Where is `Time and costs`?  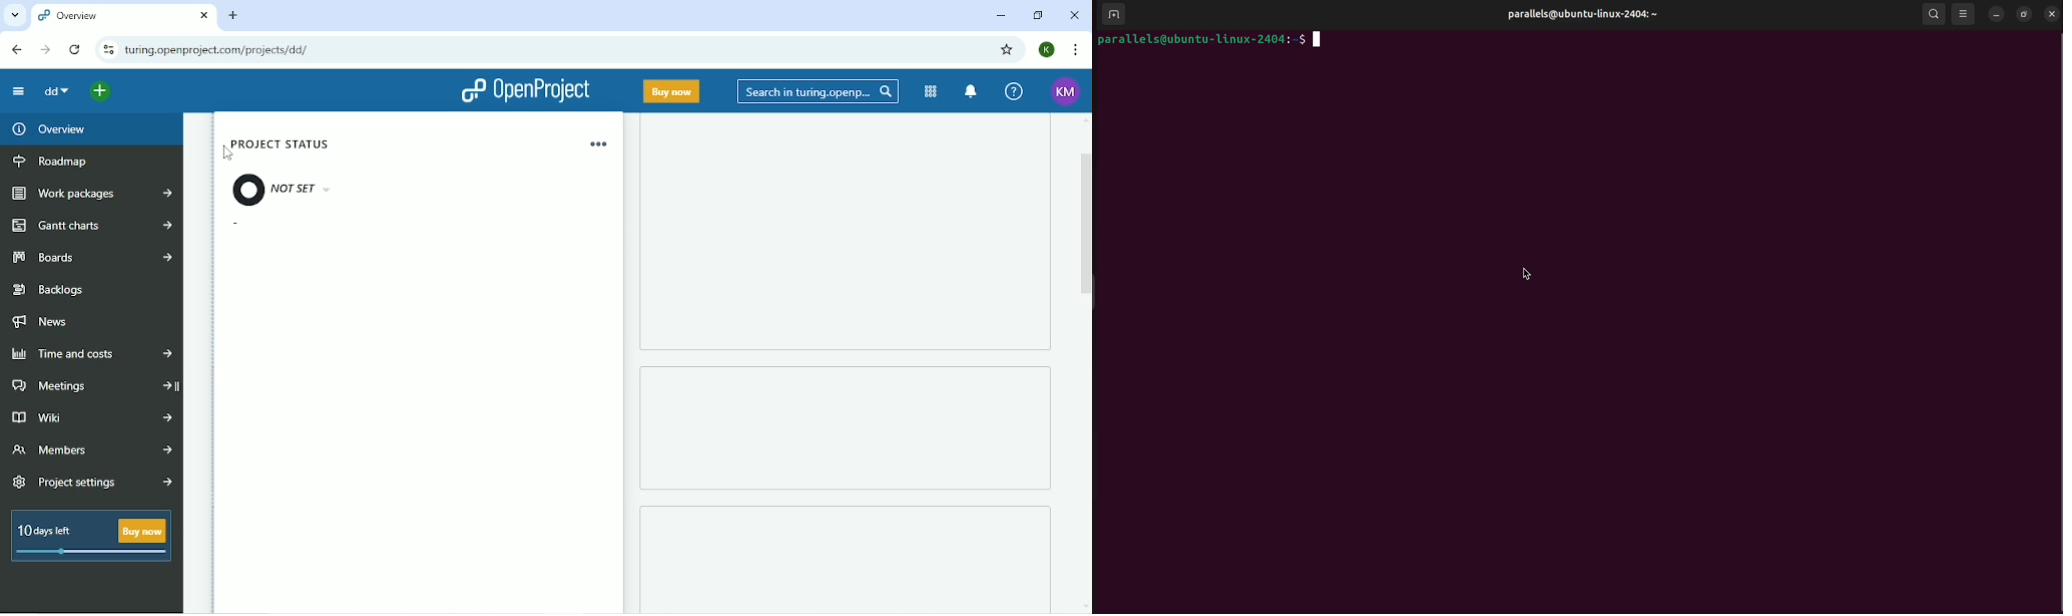 Time and costs is located at coordinates (92, 352).